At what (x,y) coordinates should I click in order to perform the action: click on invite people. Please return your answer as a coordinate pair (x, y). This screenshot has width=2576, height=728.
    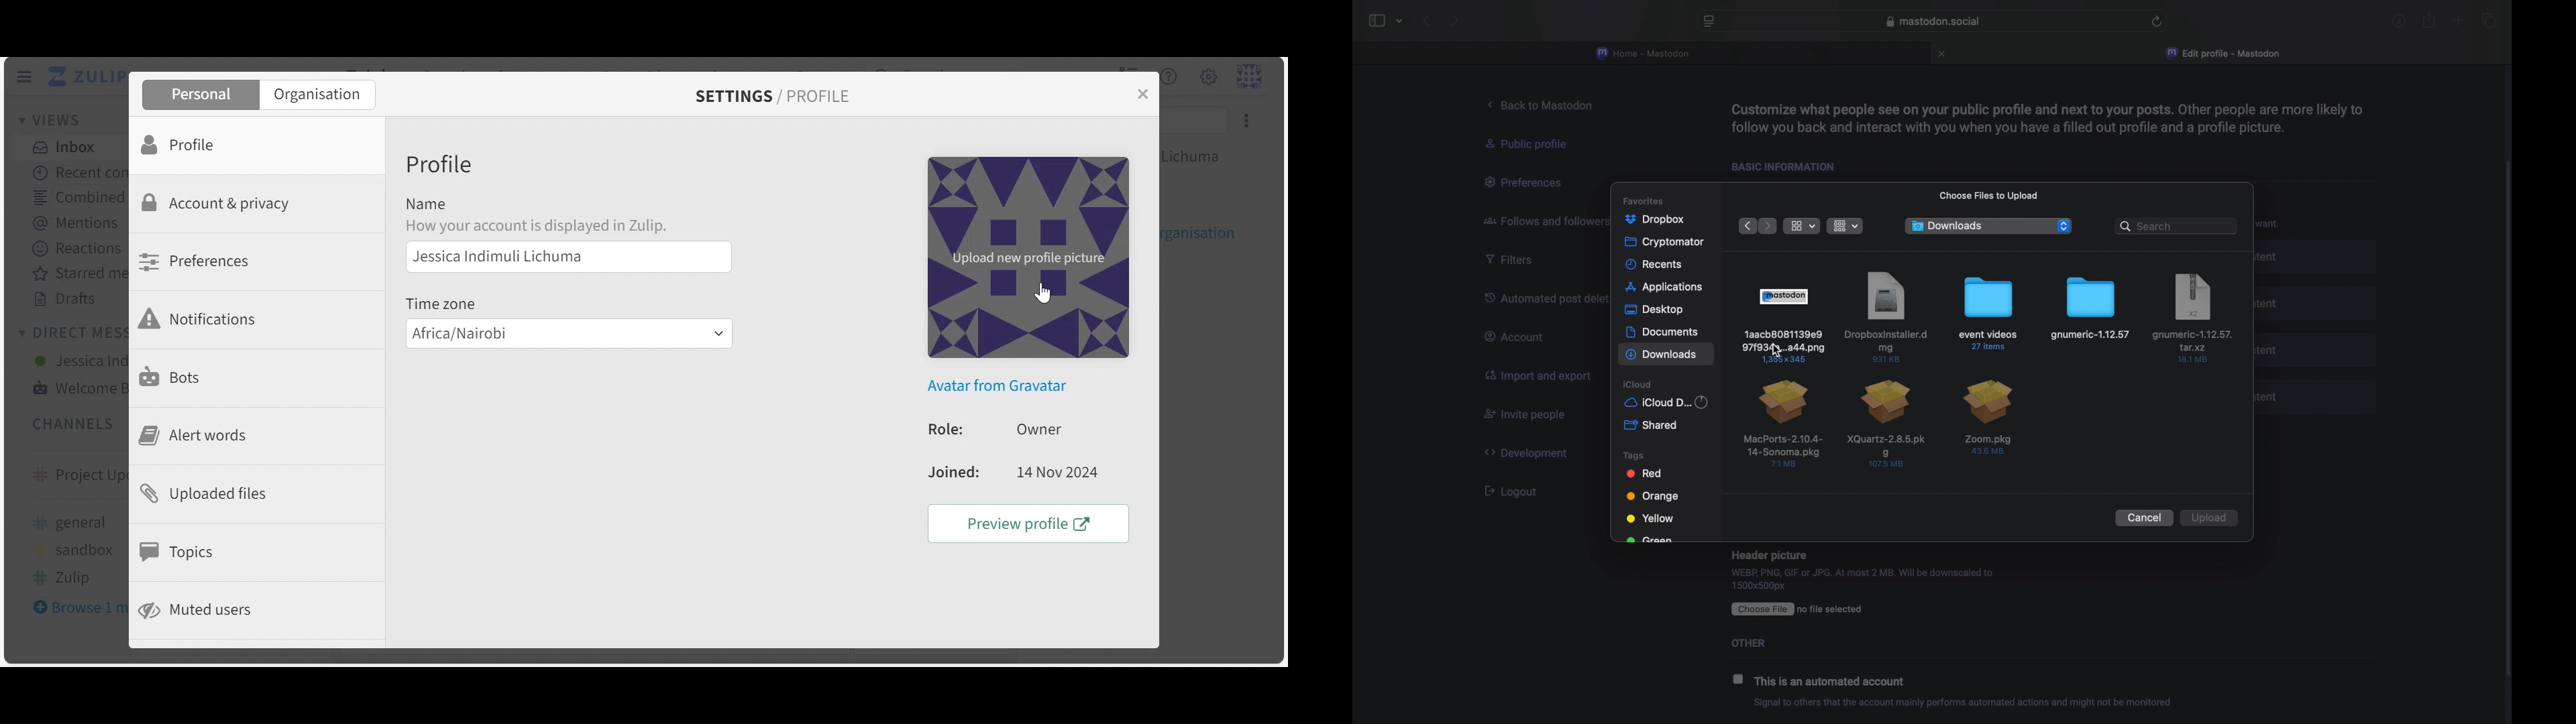
    Looking at the image, I should click on (1525, 416).